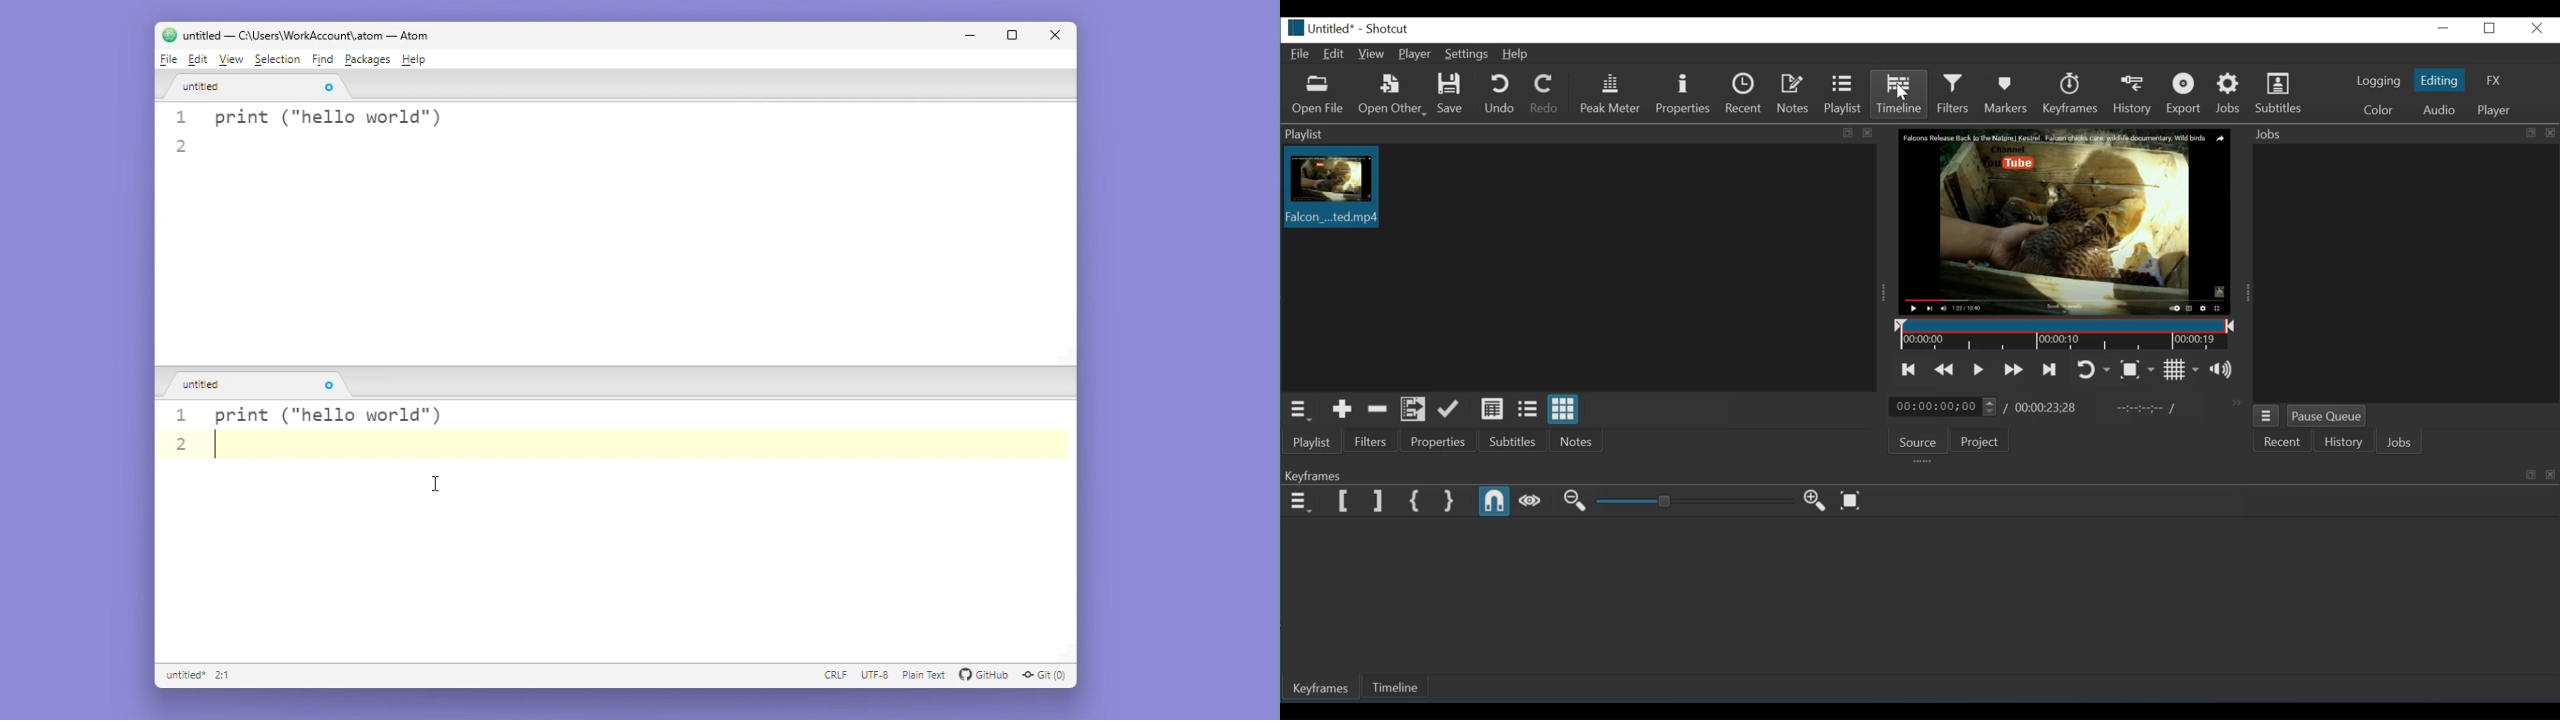 This screenshot has width=2576, height=728. Describe the element at coordinates (1451, 94) in the screenshot. I see `Save` at that location.